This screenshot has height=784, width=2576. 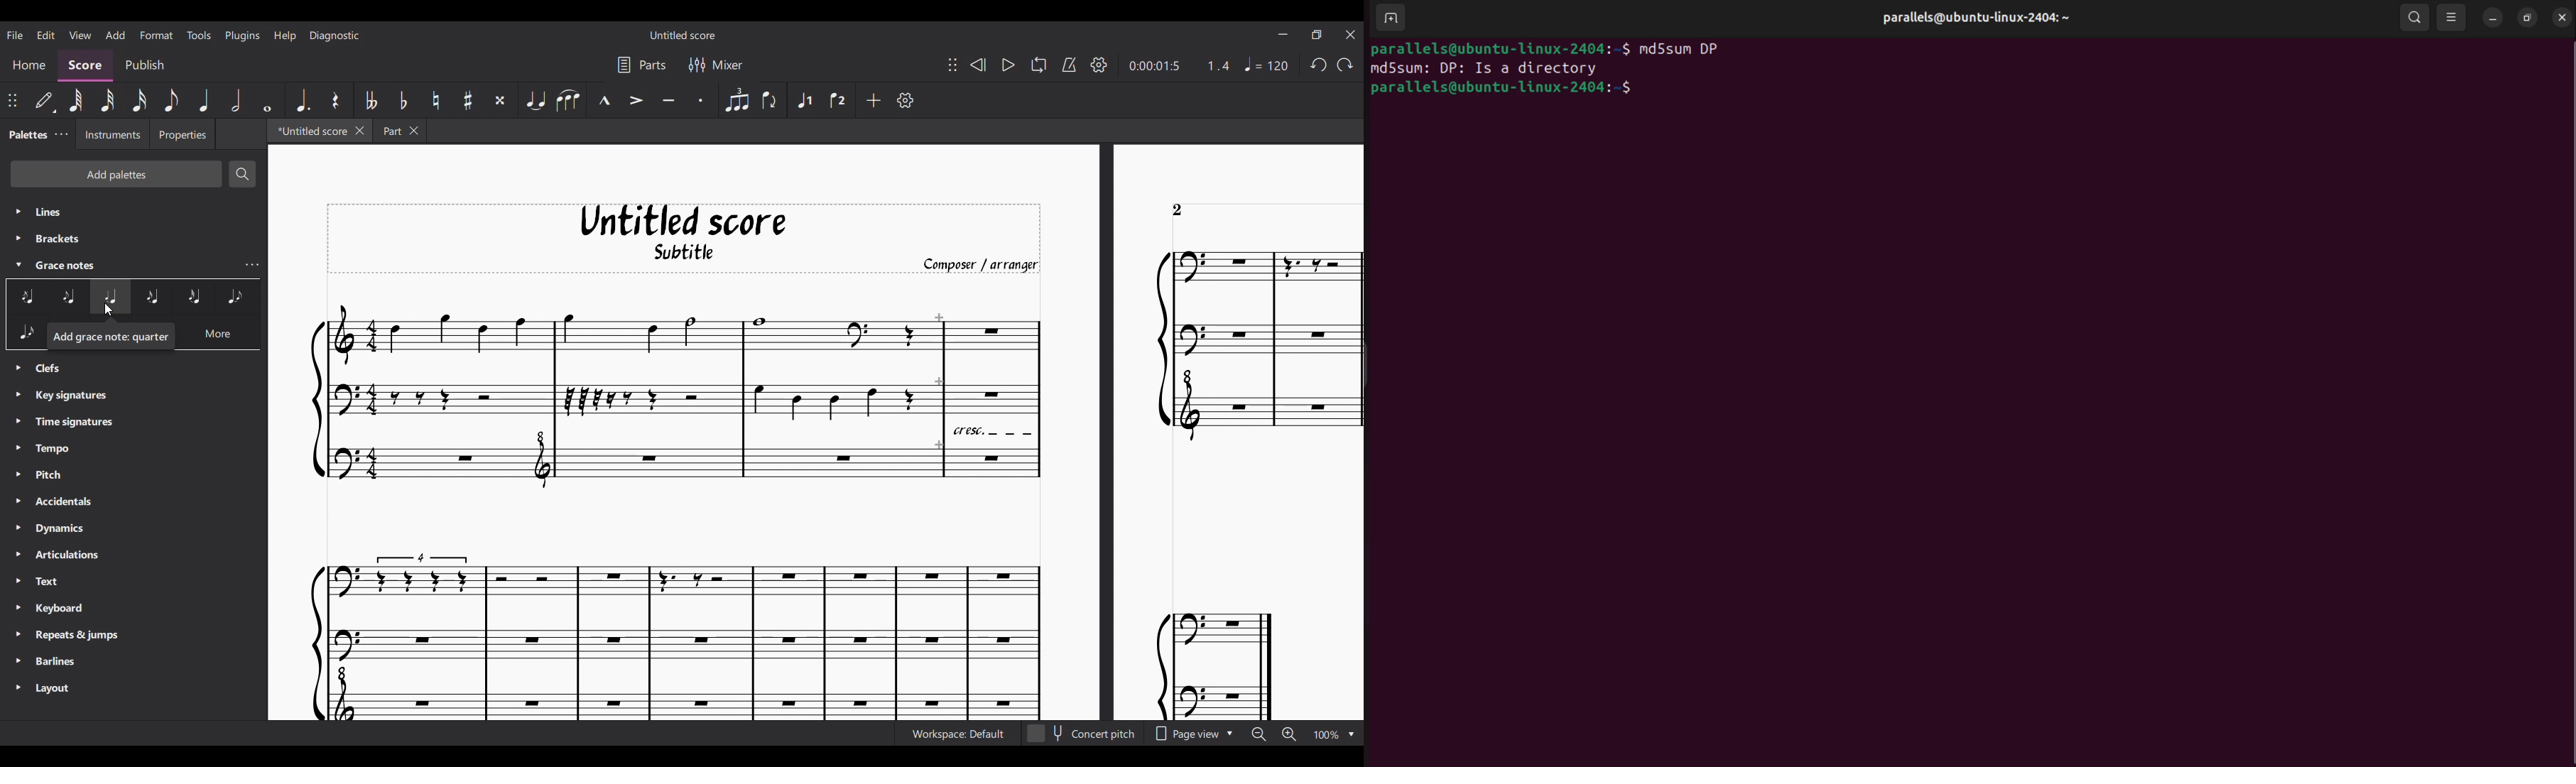 What do you see at coordinates (182, 134) in the screenshot?
I see `Properties tab` at bounding box center [182, 134].